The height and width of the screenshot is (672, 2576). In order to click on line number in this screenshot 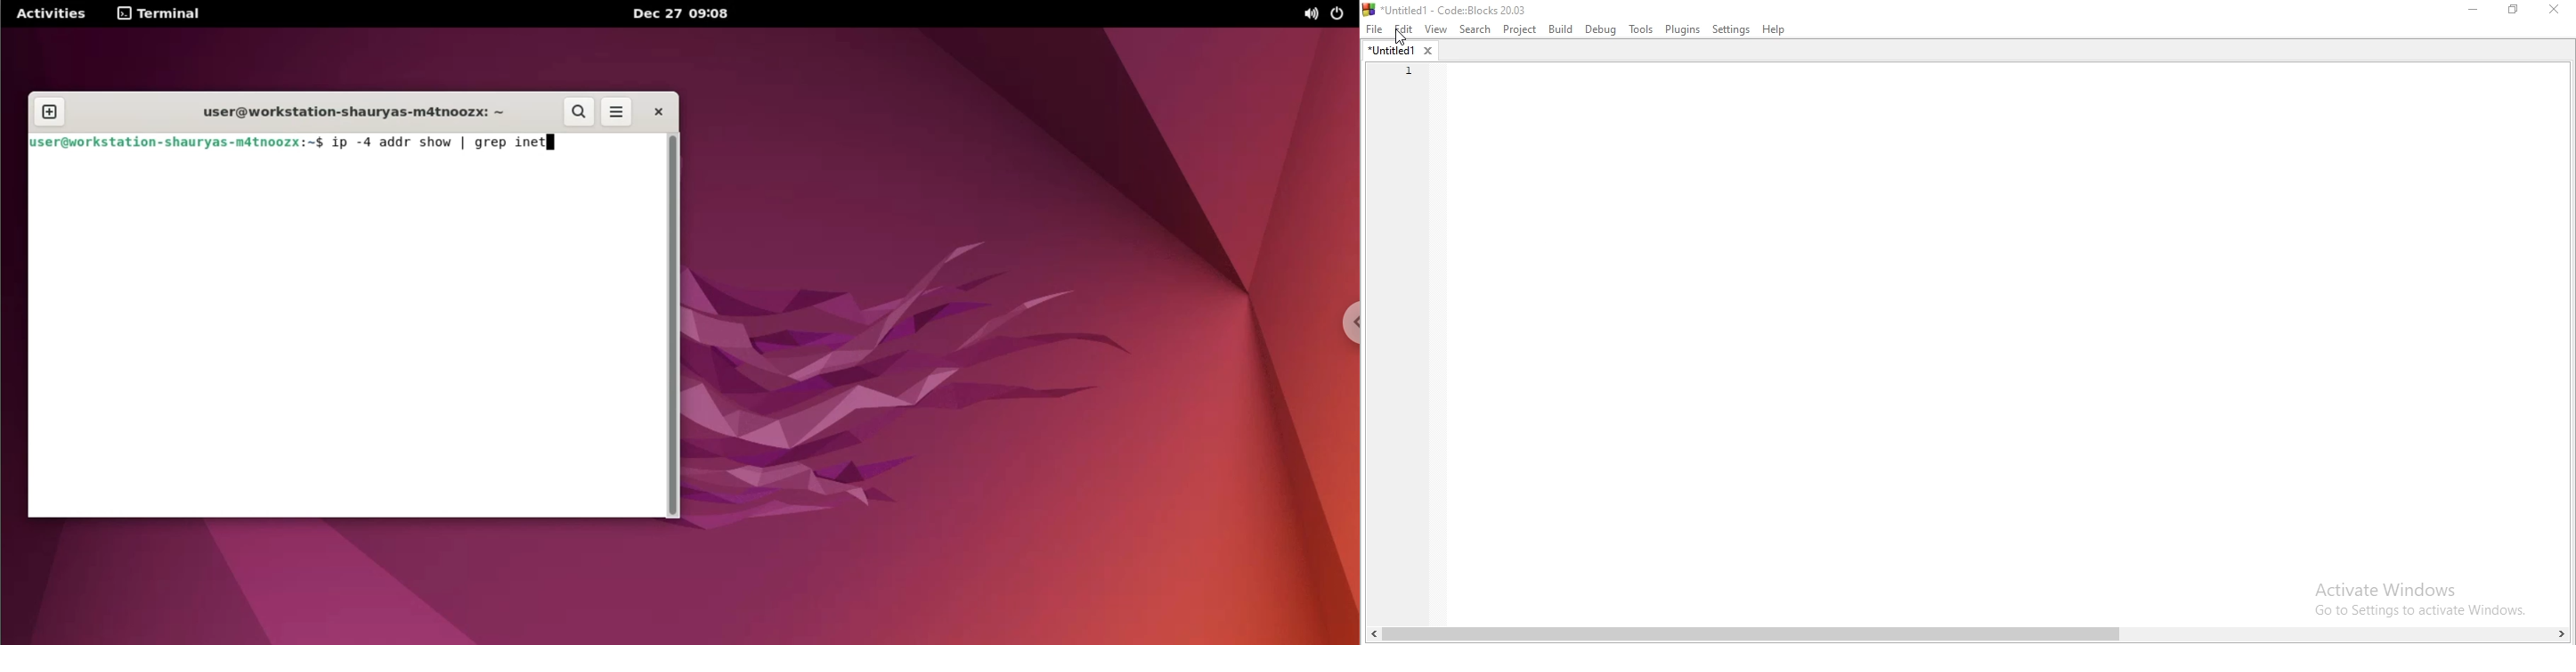, I will do `click(1410, 70)`.